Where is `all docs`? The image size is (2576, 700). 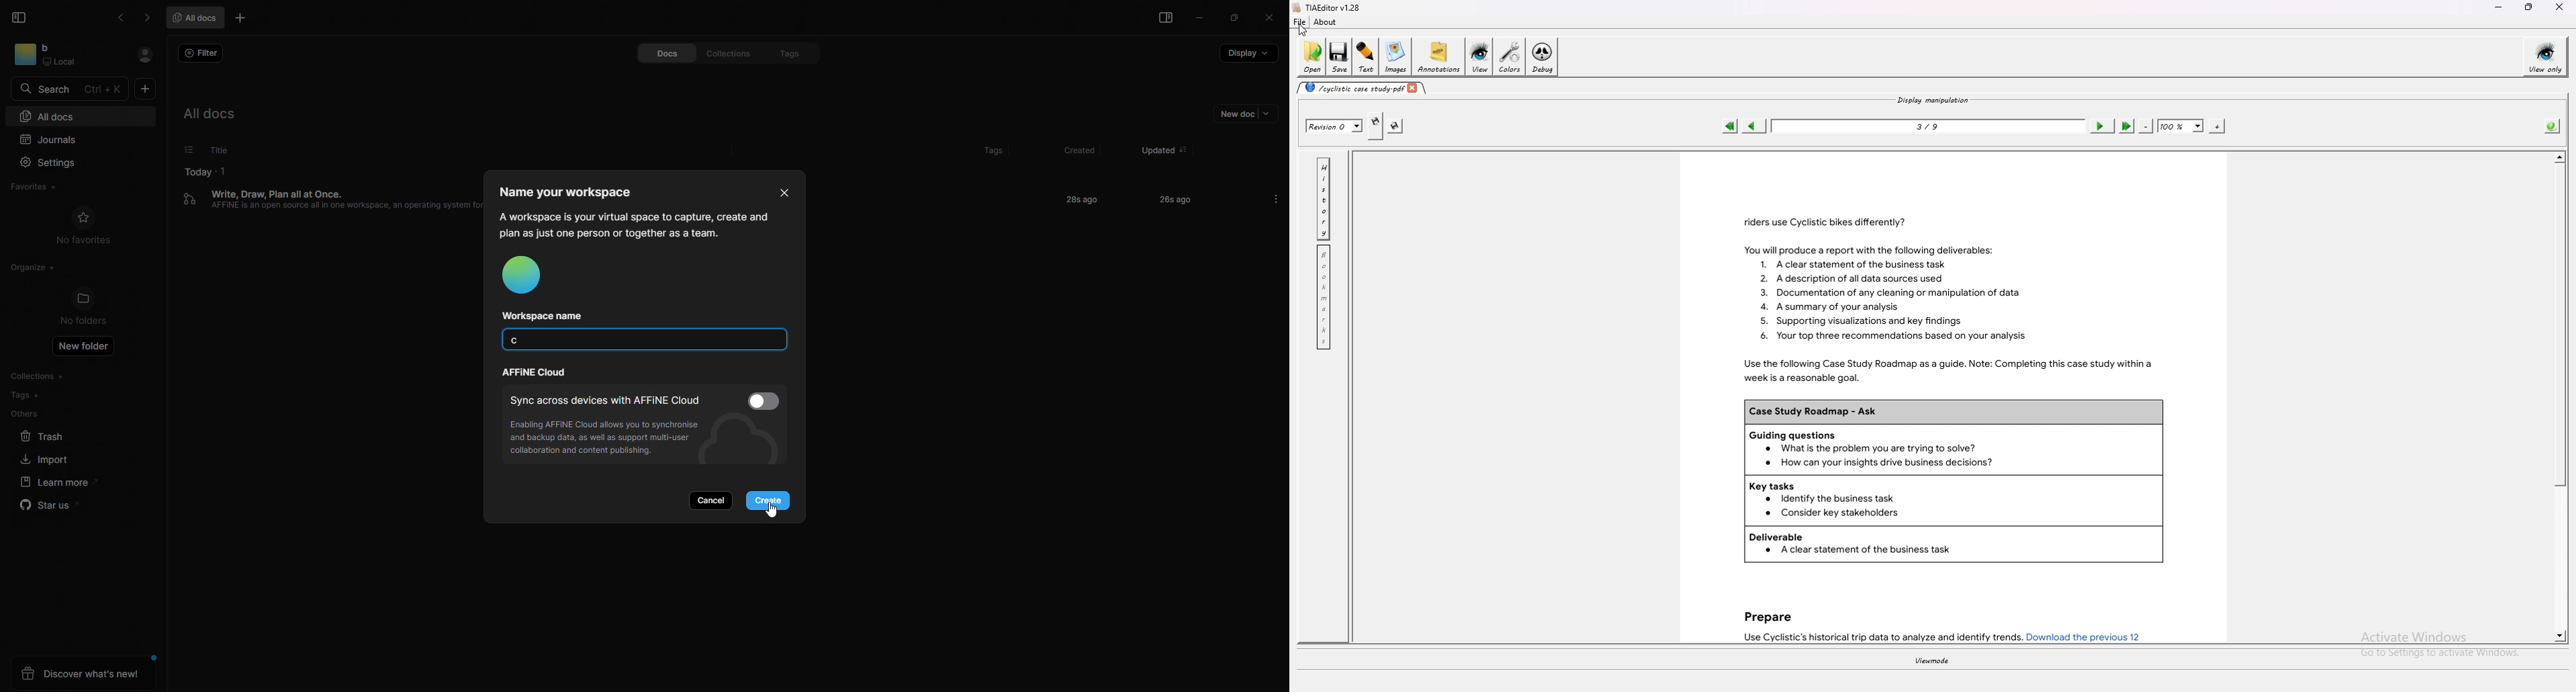 all docs is located at coordinates (49, 116).